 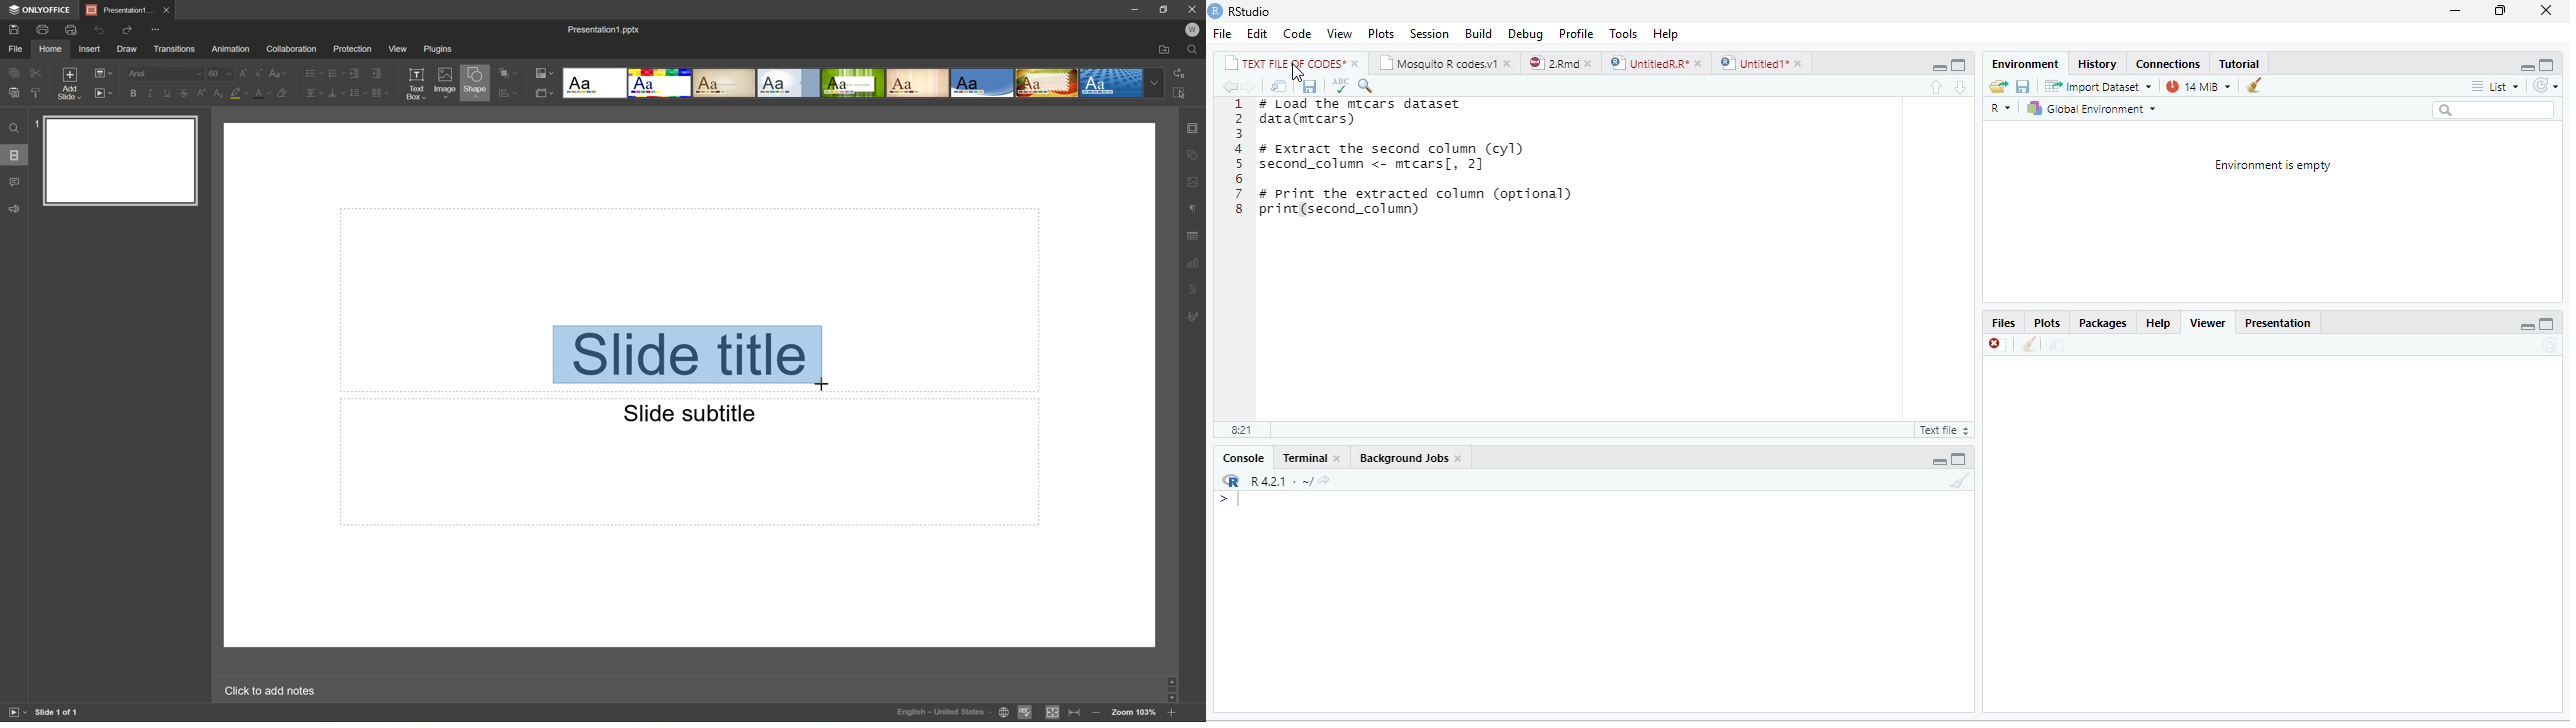 I want to click on display, so click(x=1590, y=602).